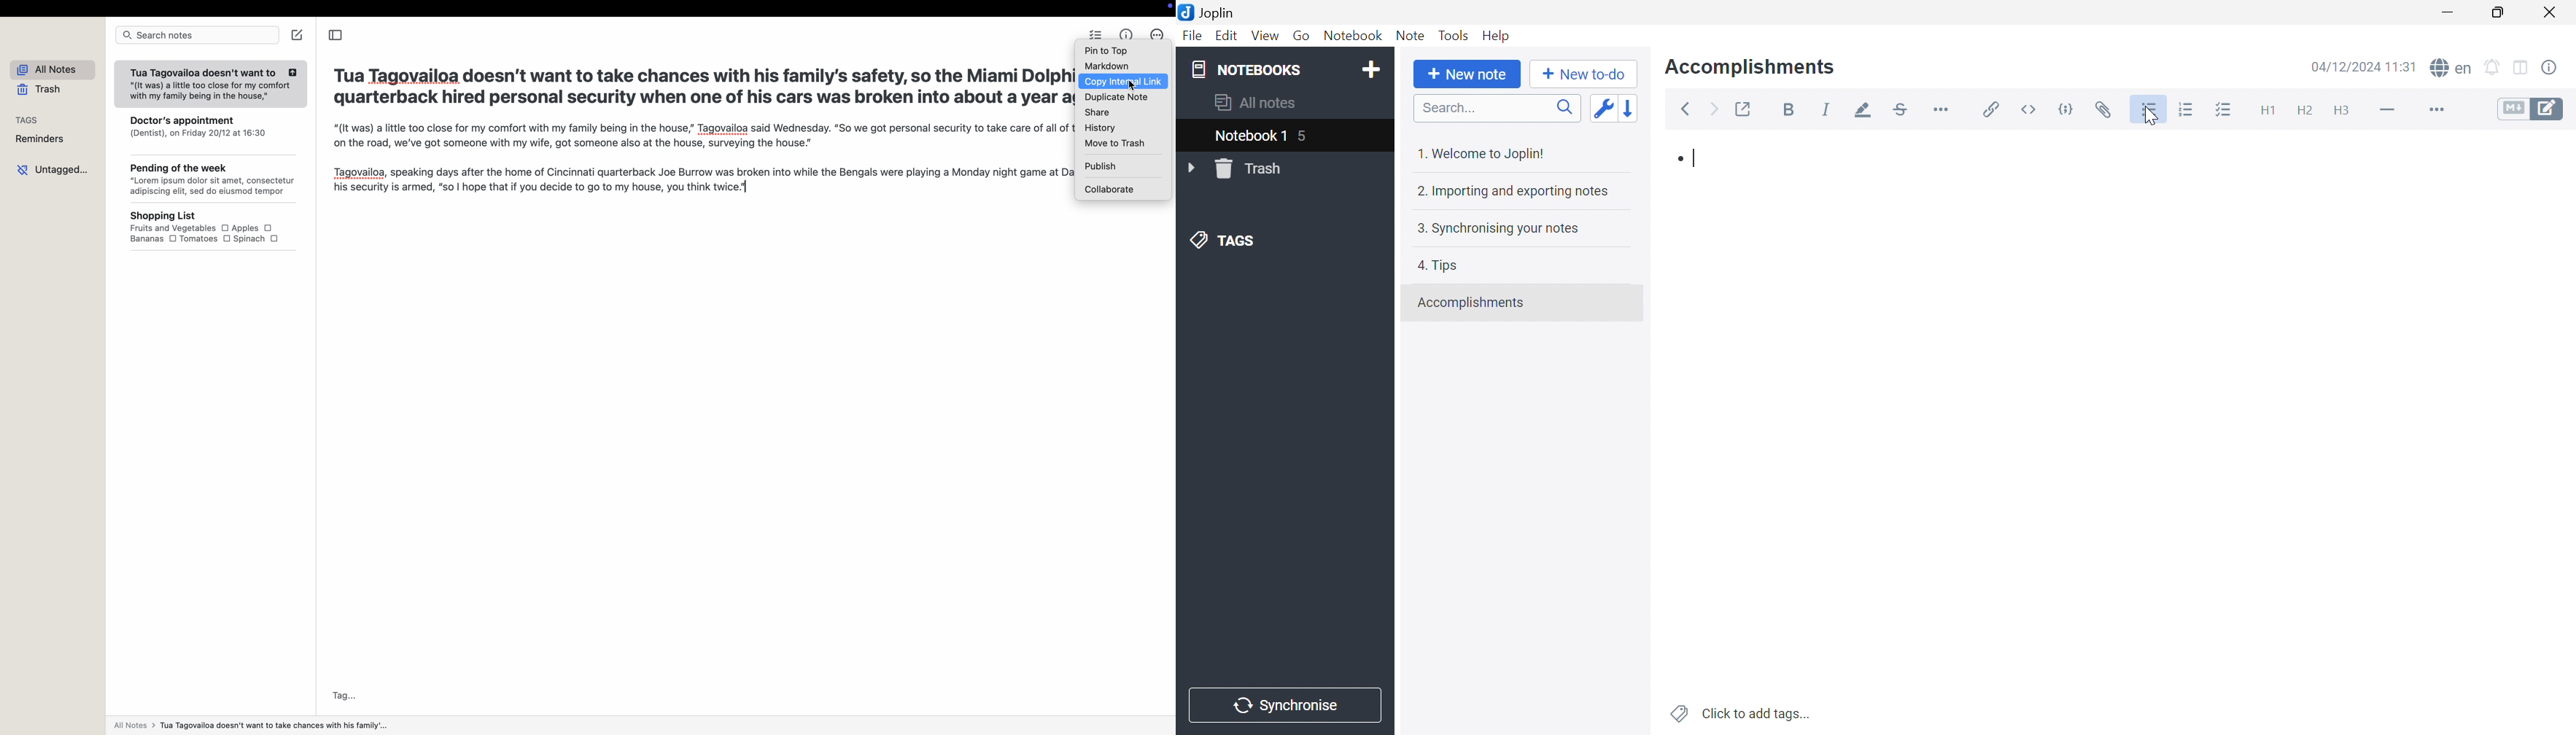 The image size is (2576, 756). What do you see at coordinates (1900, 112) in the screenshot?
I see `Strikethrough` at bounding box center [1900, 112].